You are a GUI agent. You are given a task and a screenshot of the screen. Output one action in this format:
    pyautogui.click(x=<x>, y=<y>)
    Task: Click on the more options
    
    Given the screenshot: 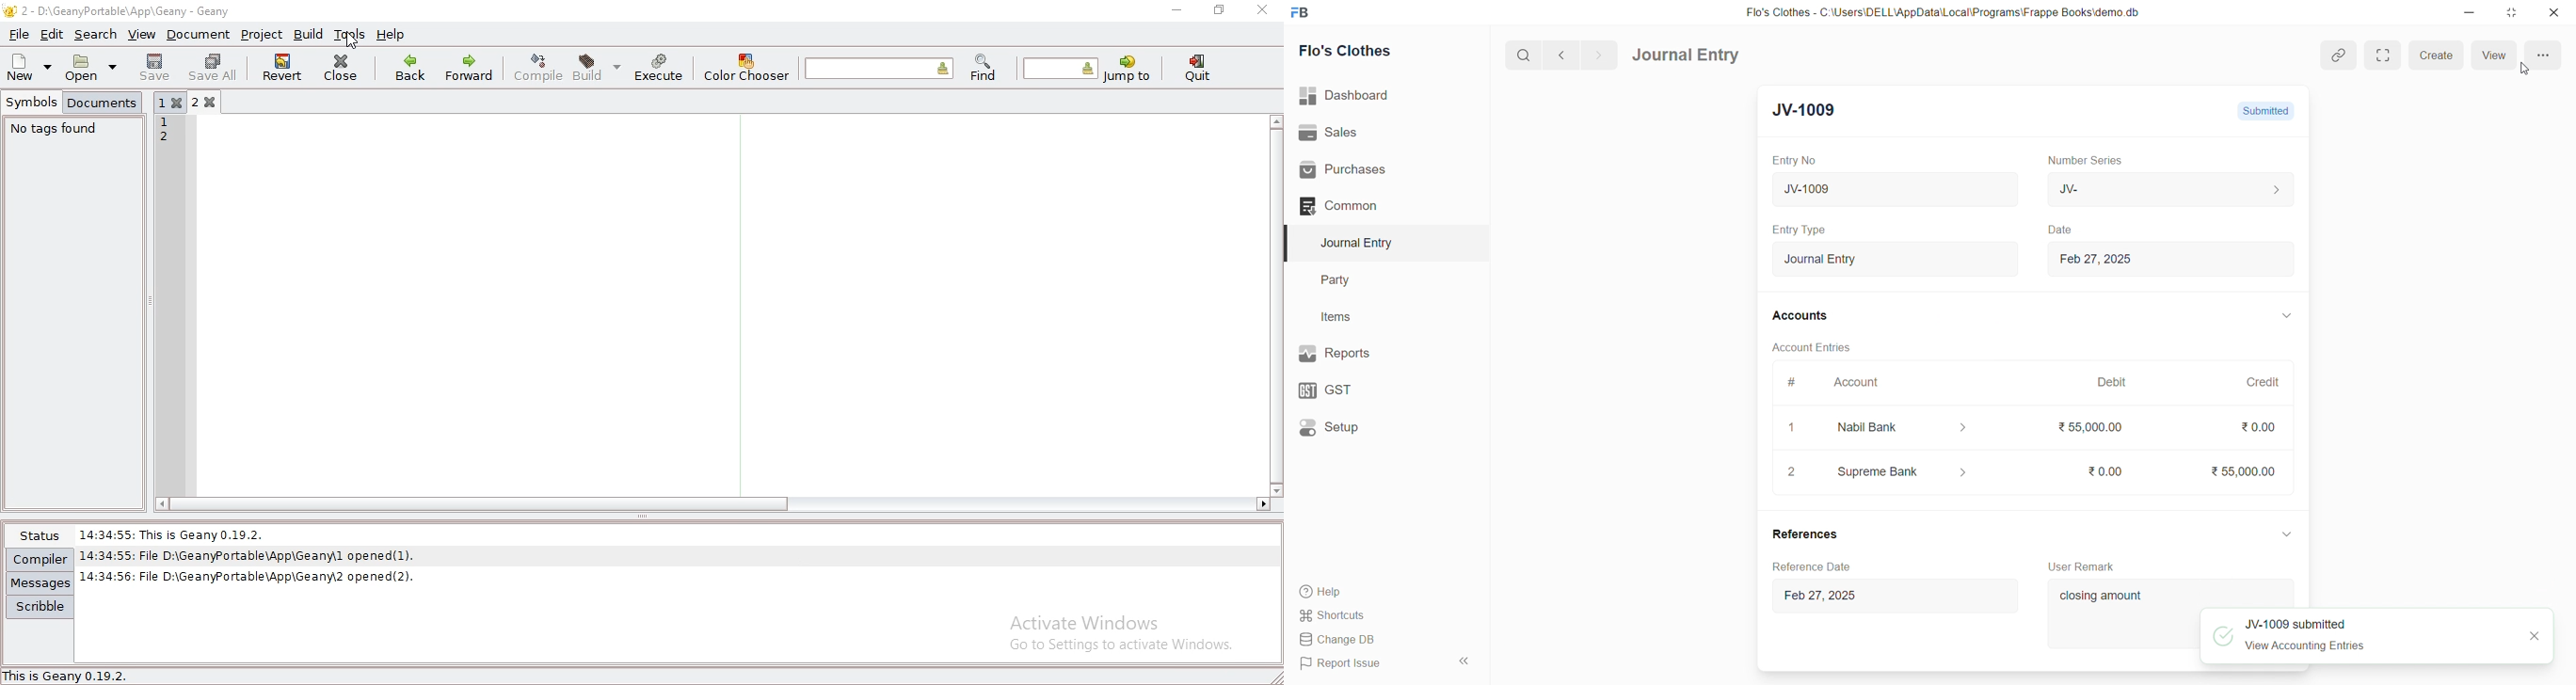 What is the action you would take?
    pyautogui.click(x=2544, y=56)
    